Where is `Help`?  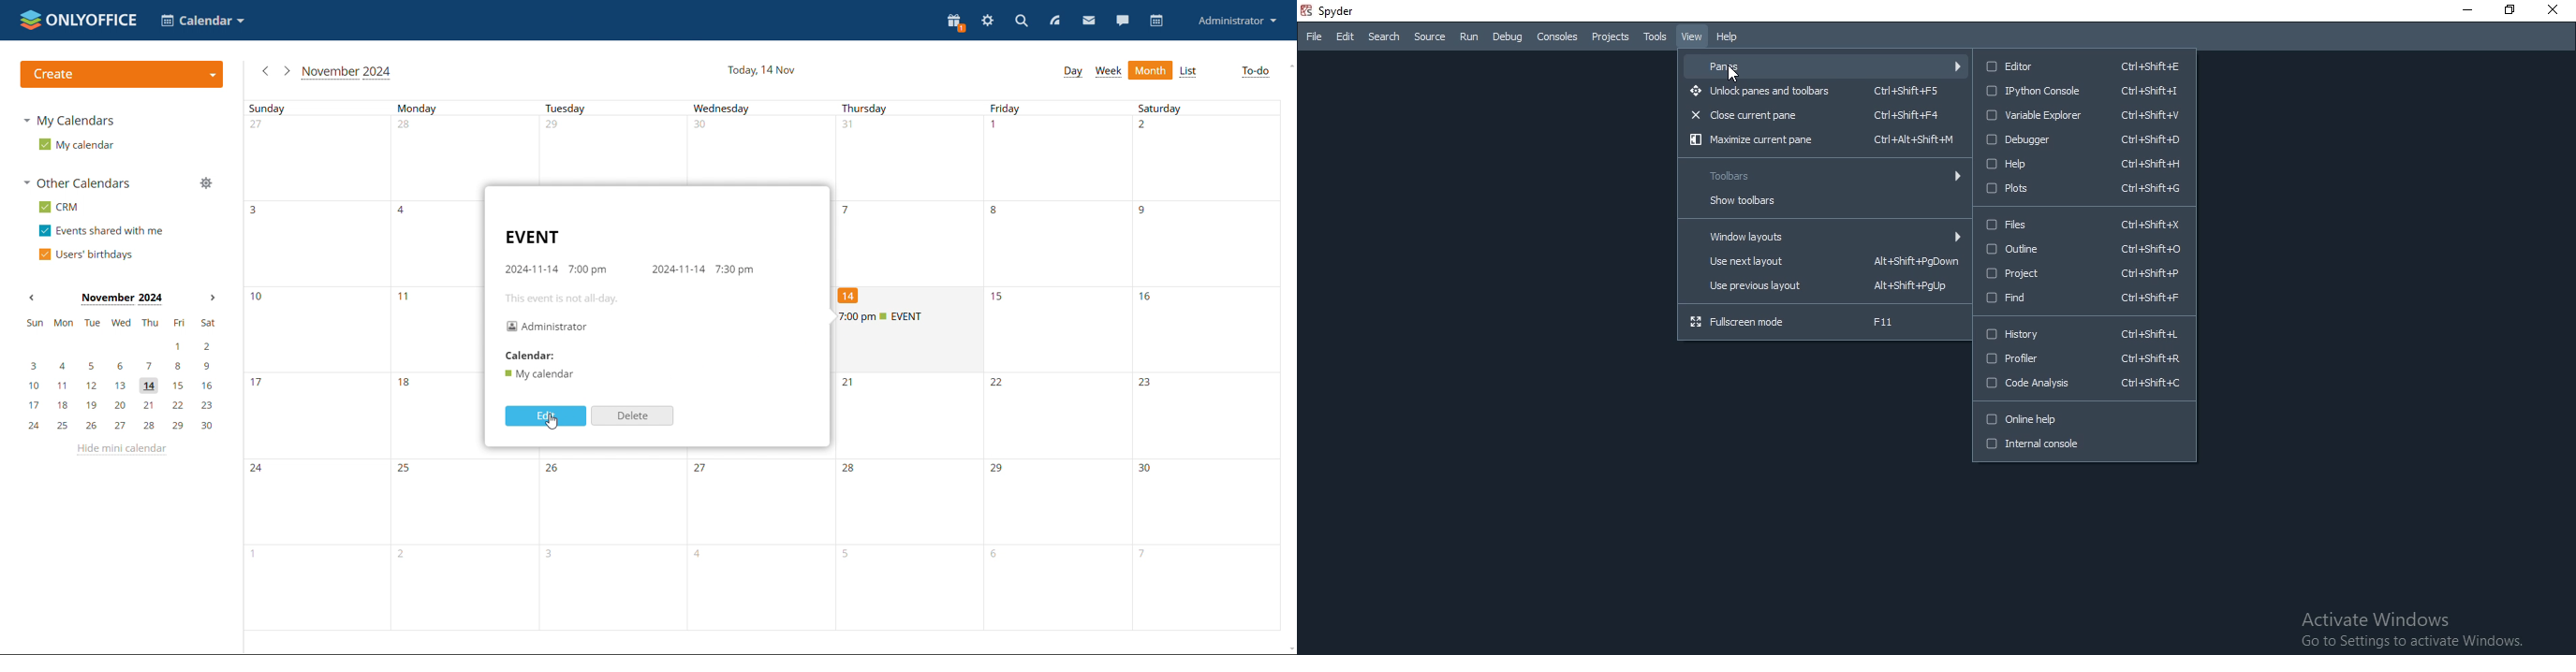
Help is located at coordinates (2083, 163).